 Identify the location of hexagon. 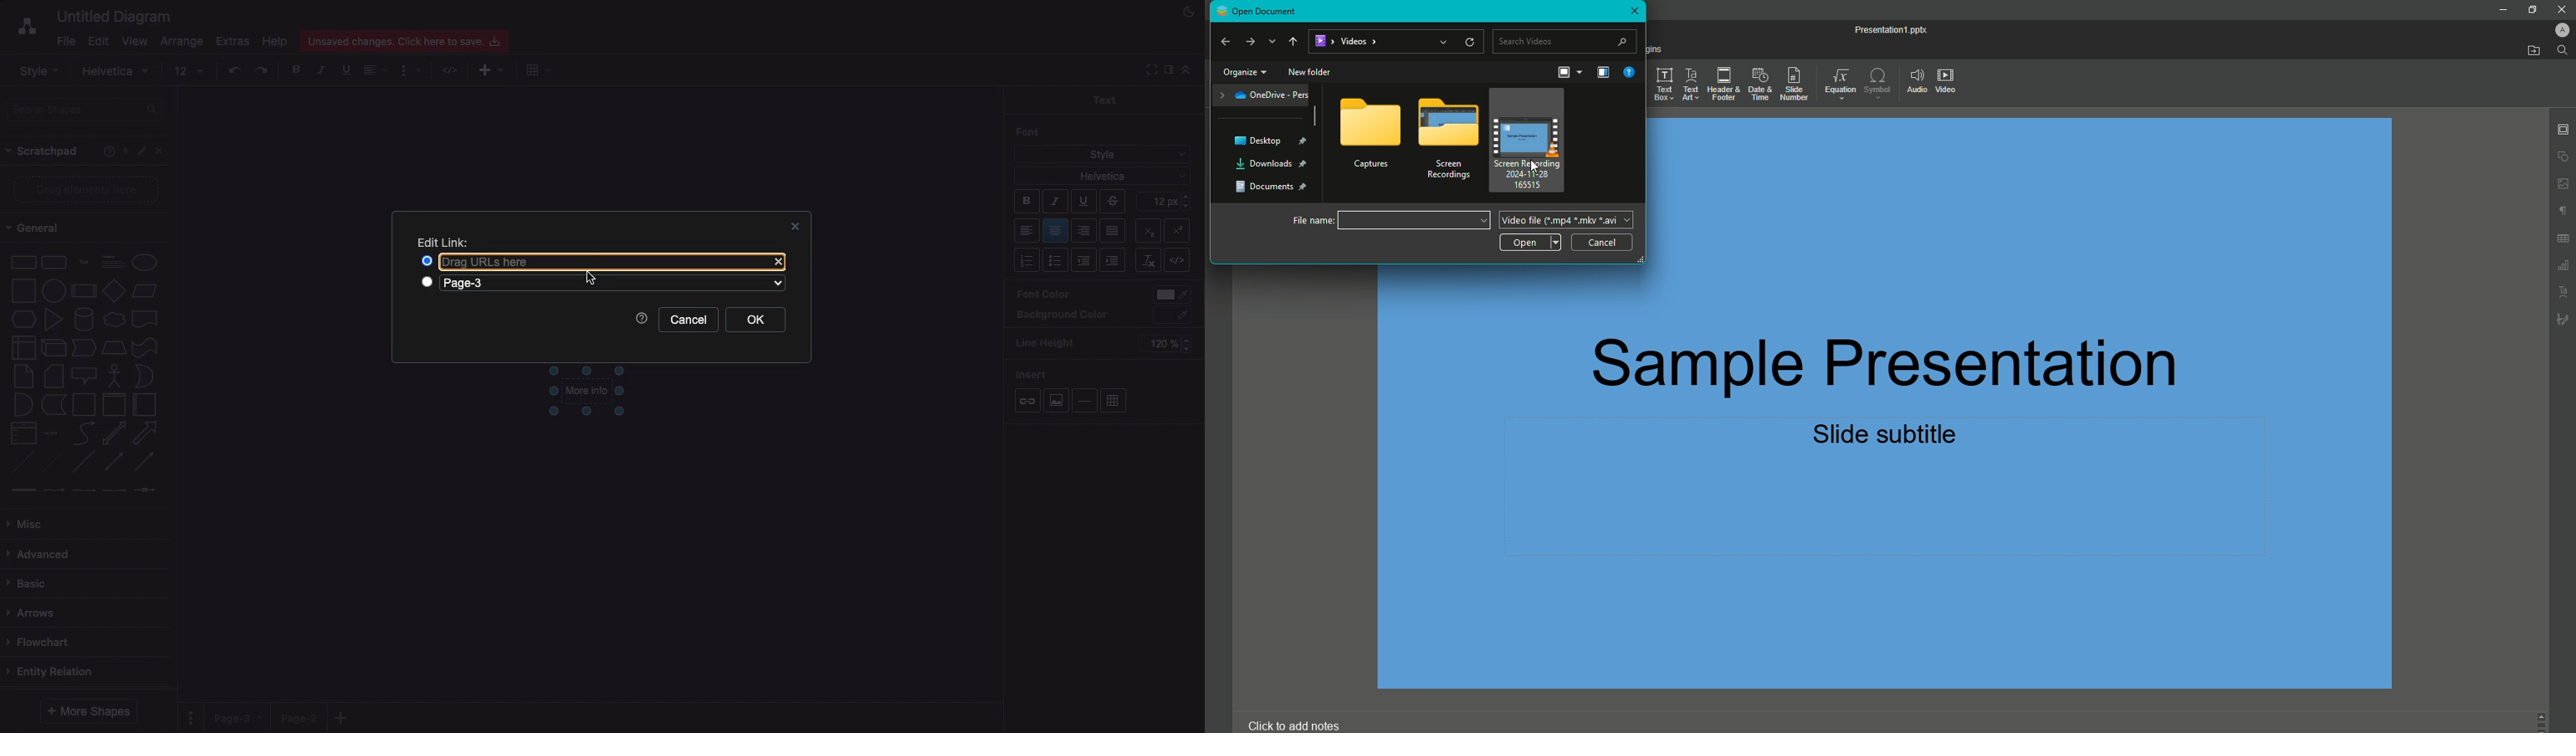
(24, 320).